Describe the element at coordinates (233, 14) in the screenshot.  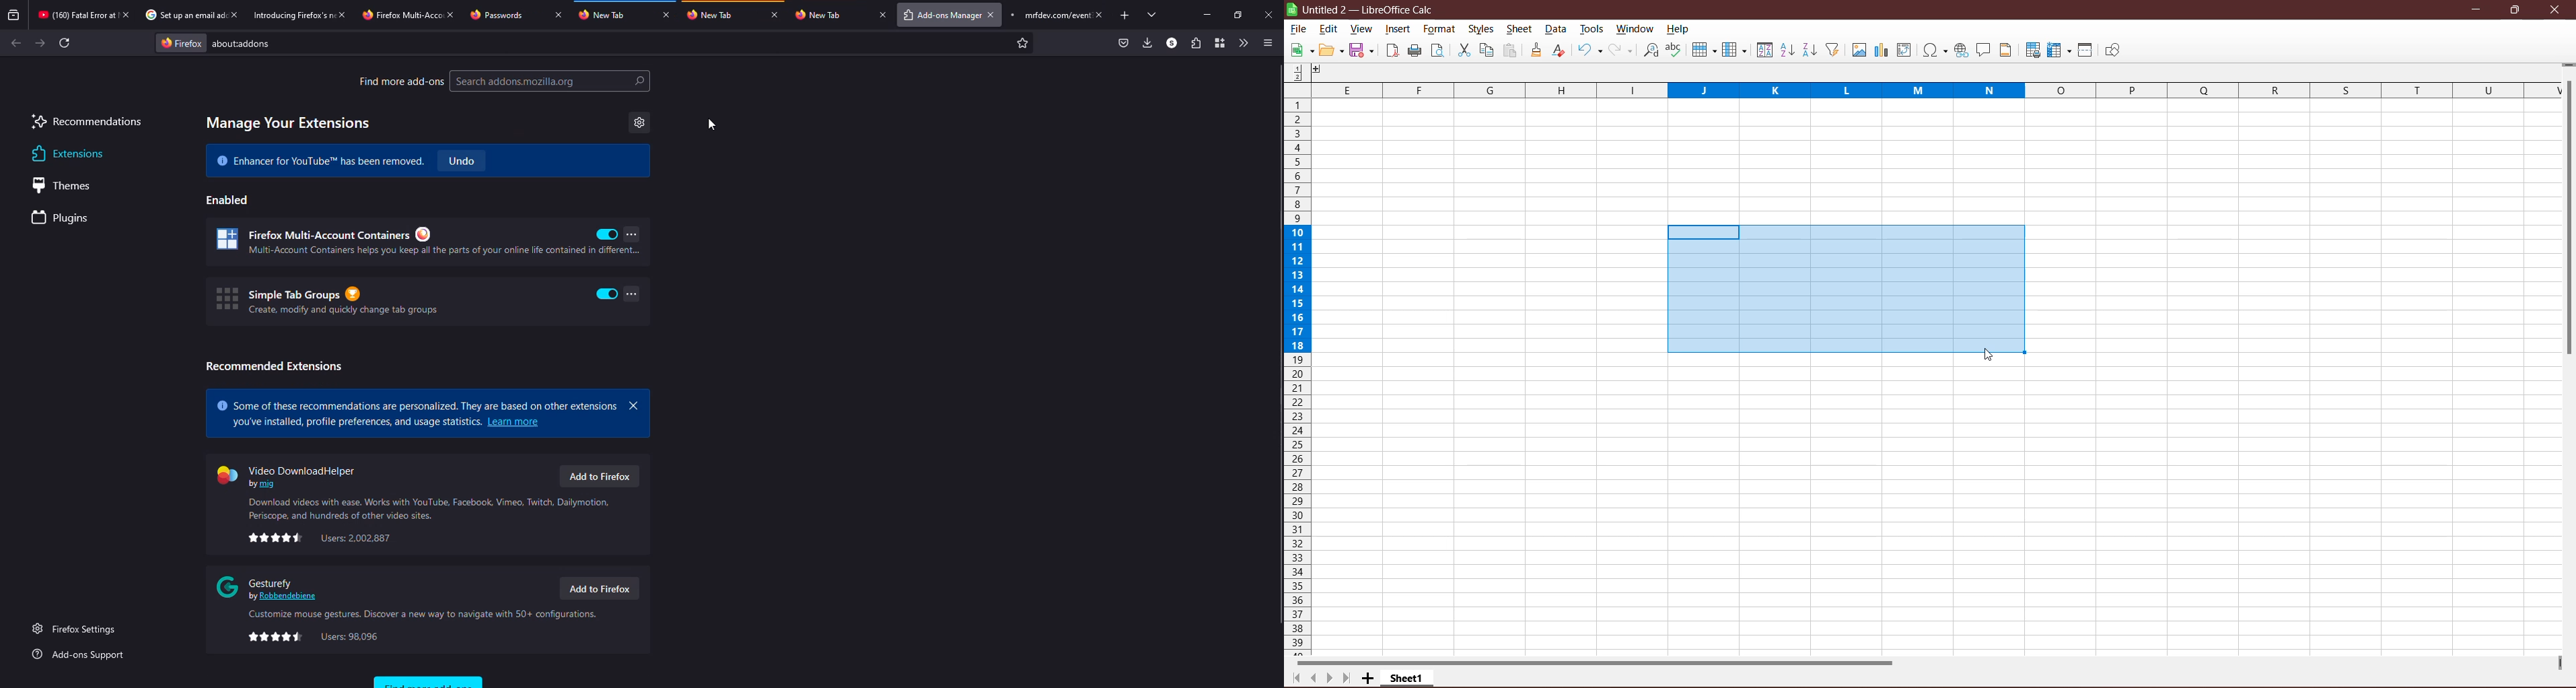
I see `Close` at that location.